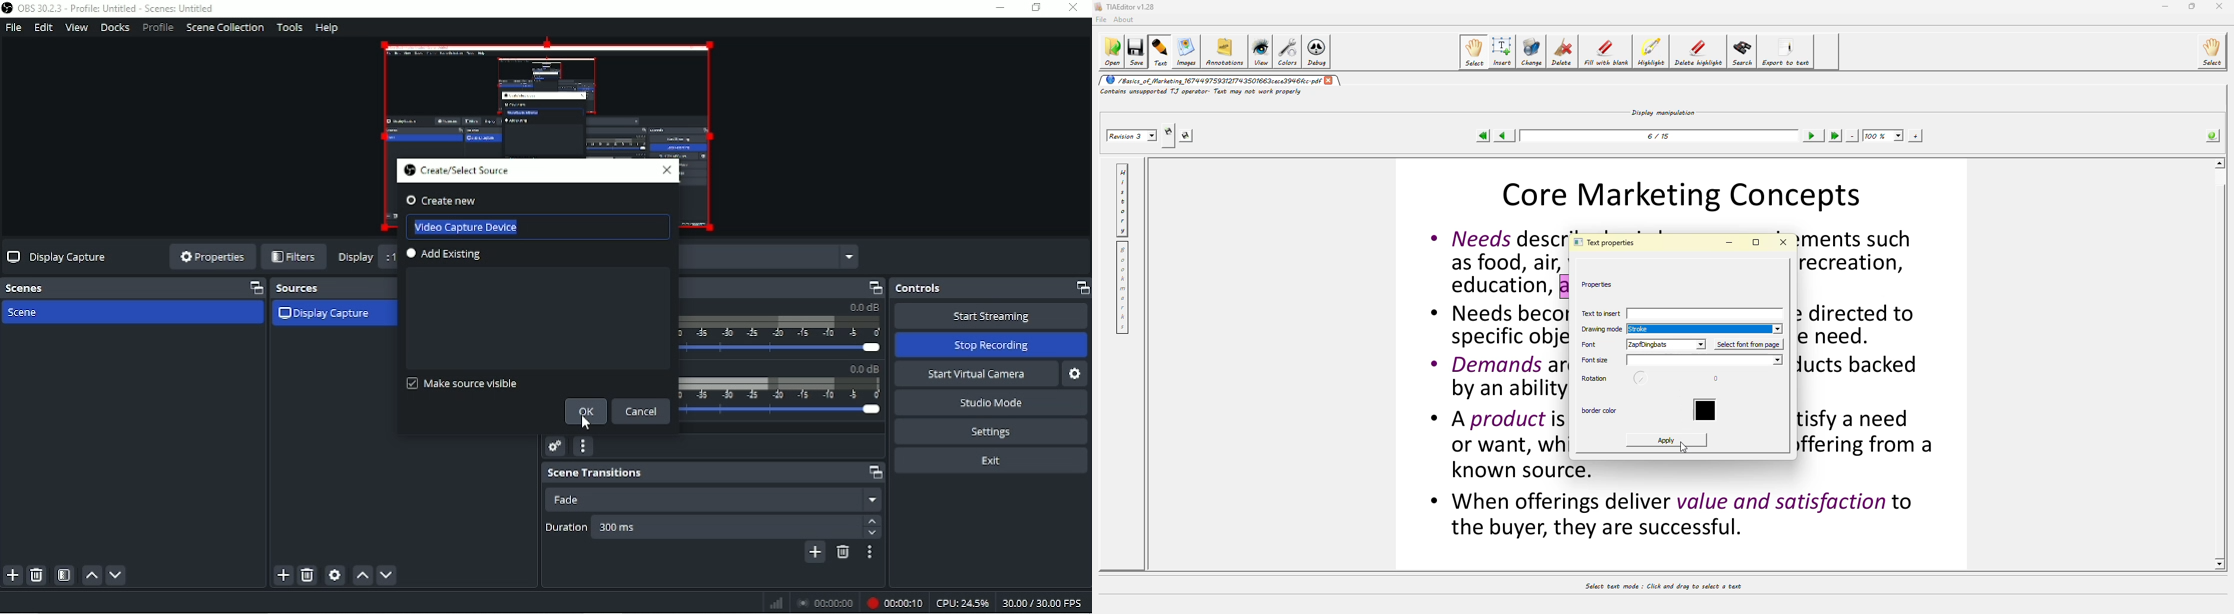 This screenshot has height=616, width=2240. I want to click on Remove selected source(s), so click(308, 576).